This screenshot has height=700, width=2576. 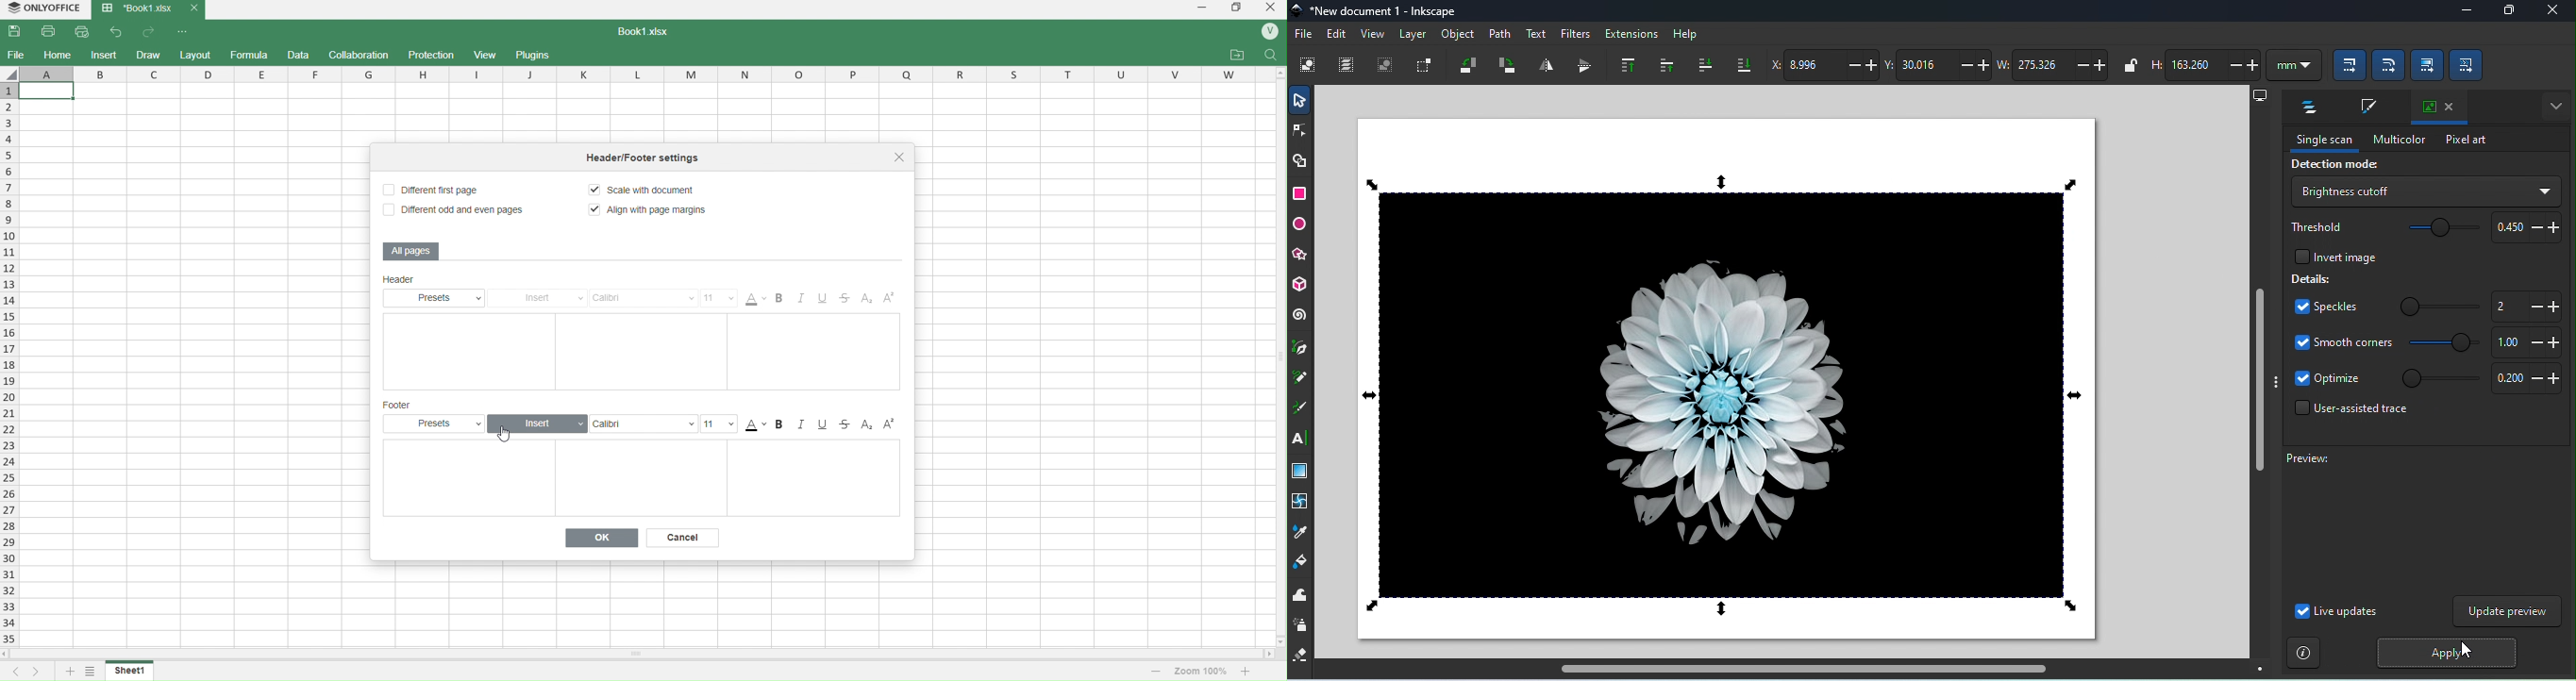 What do you see at coordinates (824, 424) in the screenshot?
I see `Underline` at bounding box center [824, 424].